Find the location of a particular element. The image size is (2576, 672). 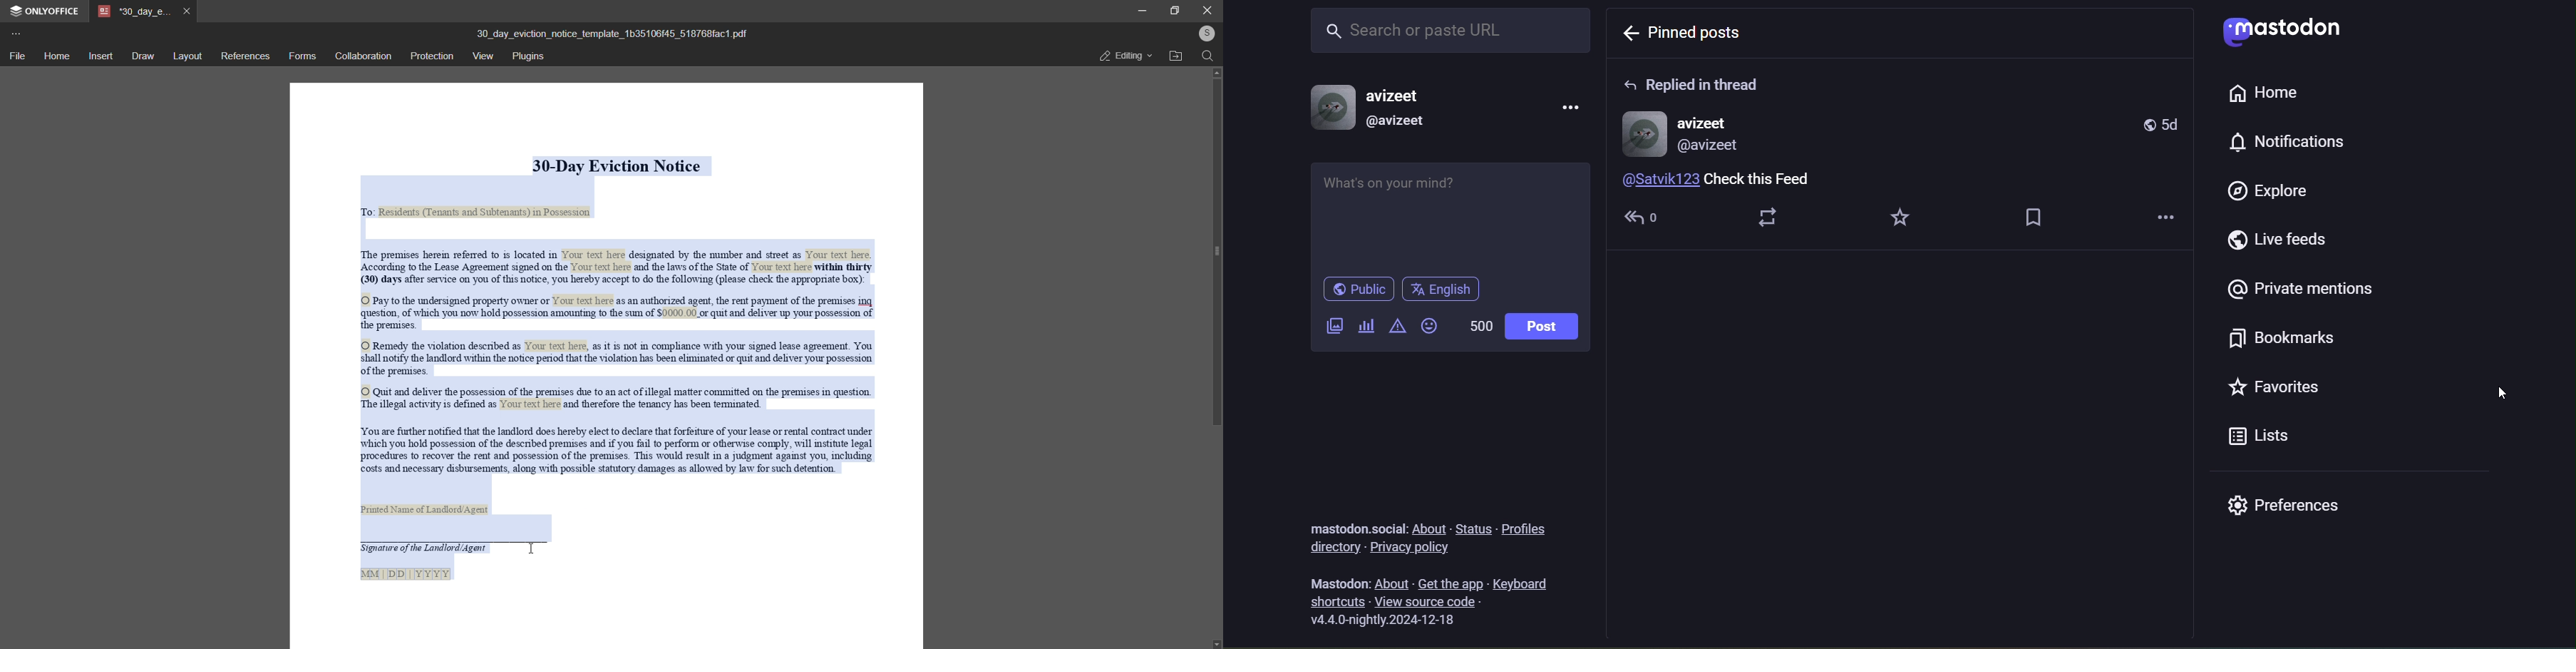

logo is located at coordinates (2280, 31).